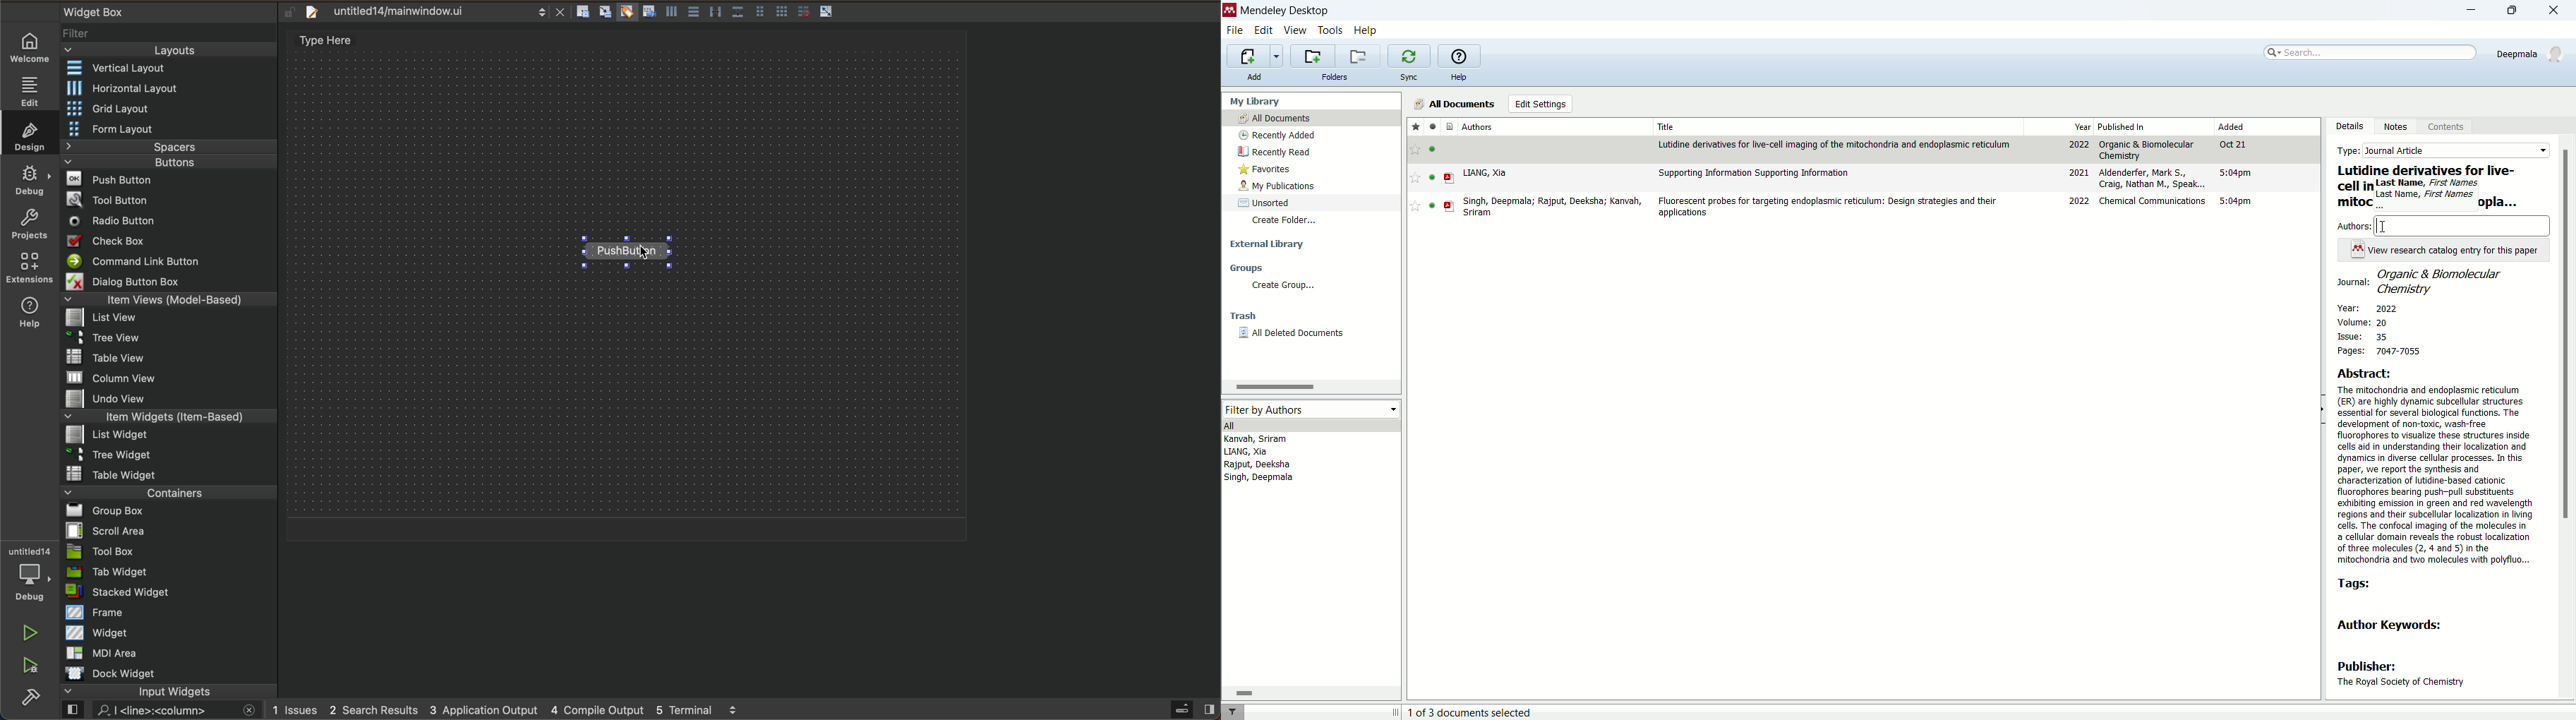 The width and height of the screenshot is (2576, 728). What do you see at coordinates (1415, 150) in the screenshot?
I see `favourite` at bounding box center [1415, 150].